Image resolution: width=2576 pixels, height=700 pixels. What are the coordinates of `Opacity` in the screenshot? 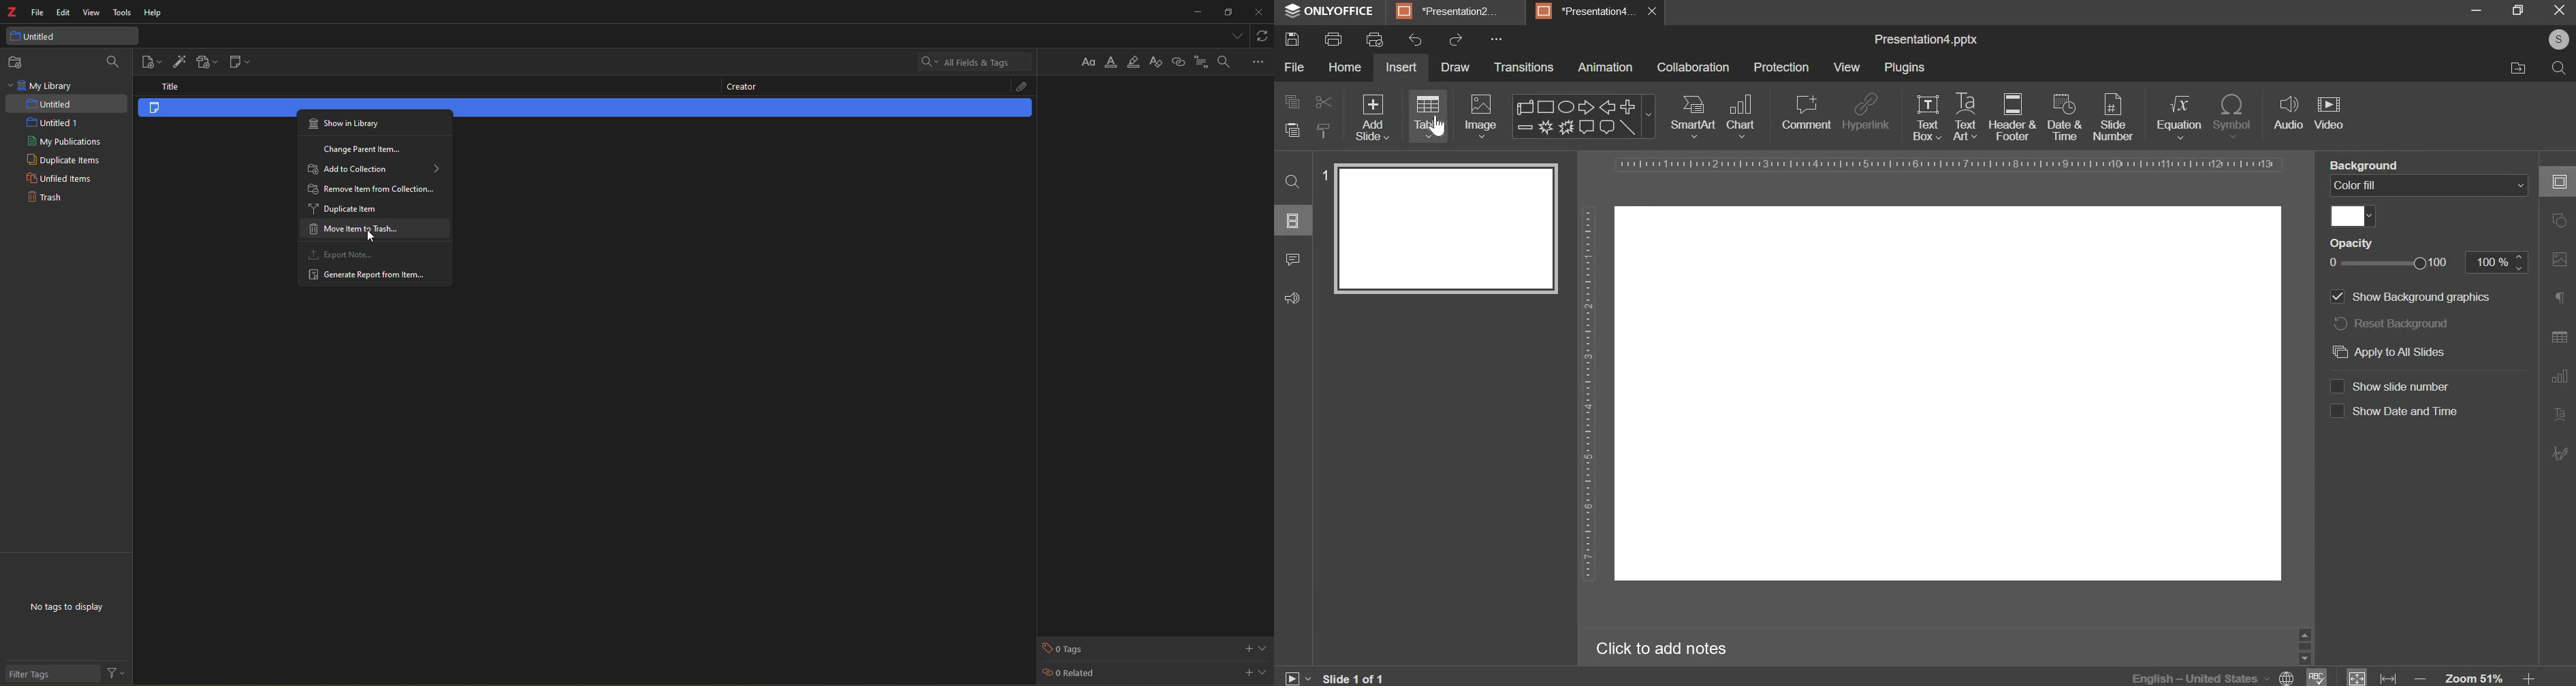 It's located at (2349, 243).